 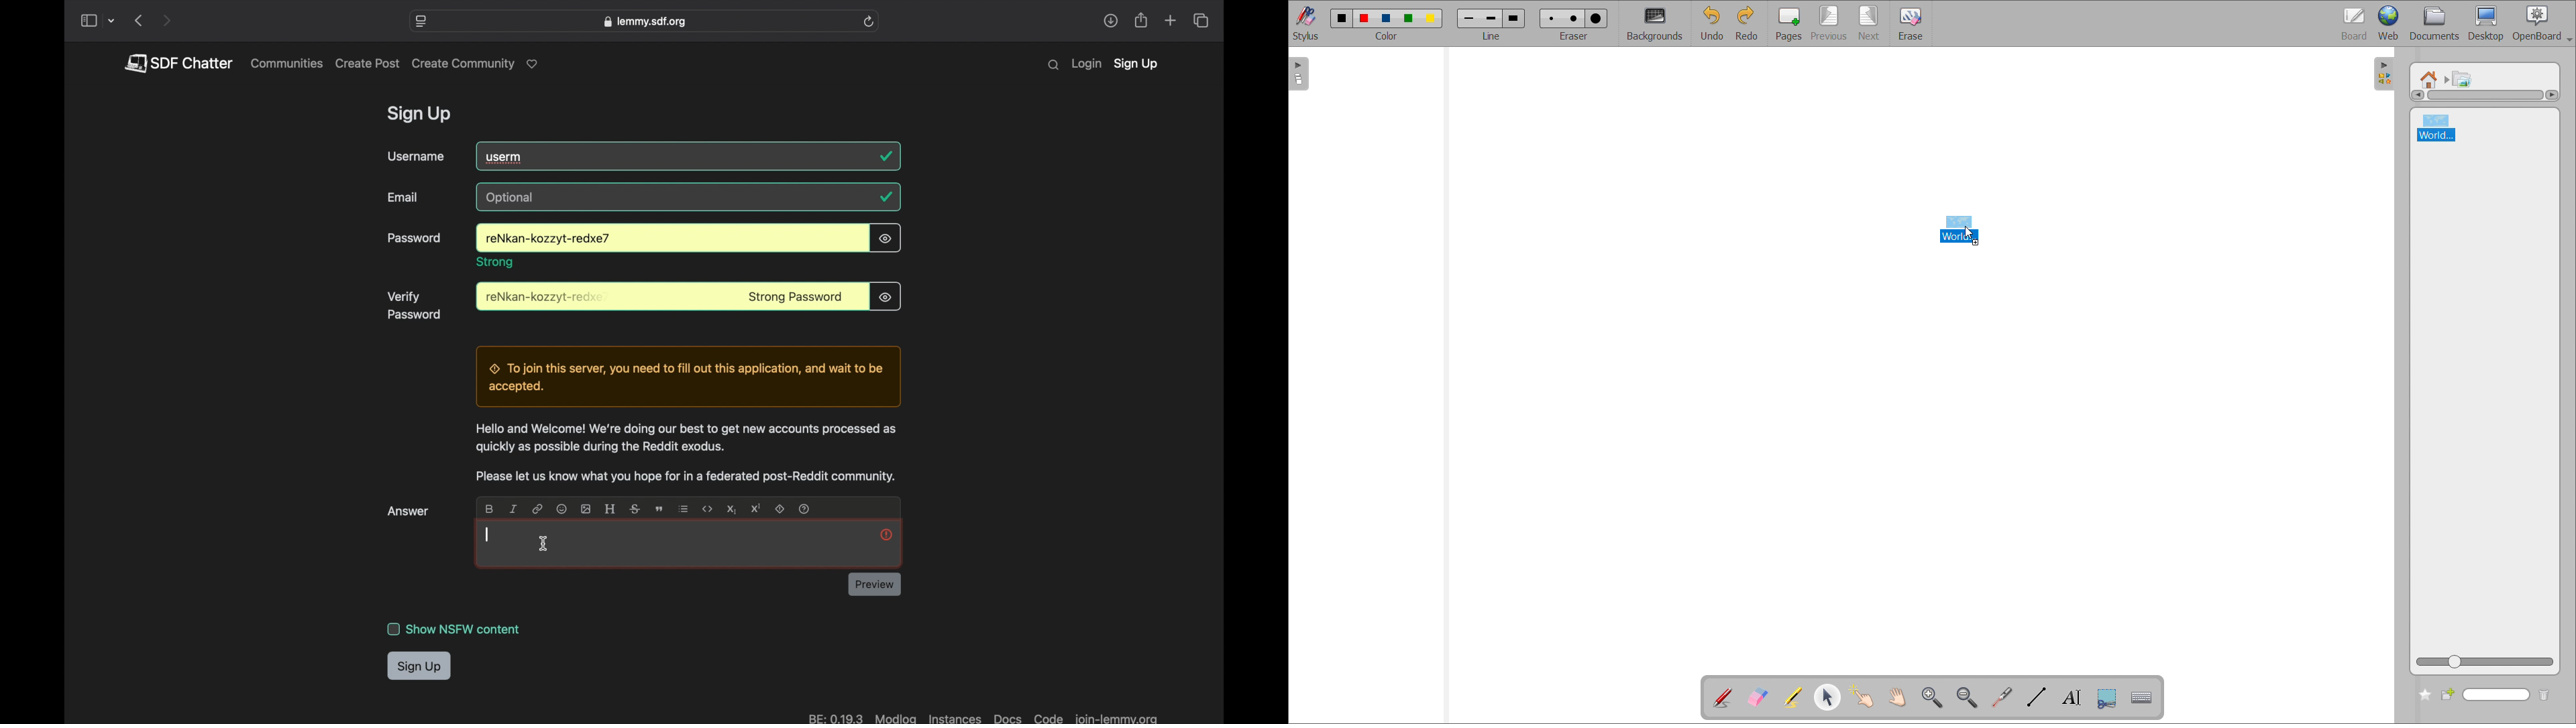 I want to click on userm, so click(x=506, y=157).